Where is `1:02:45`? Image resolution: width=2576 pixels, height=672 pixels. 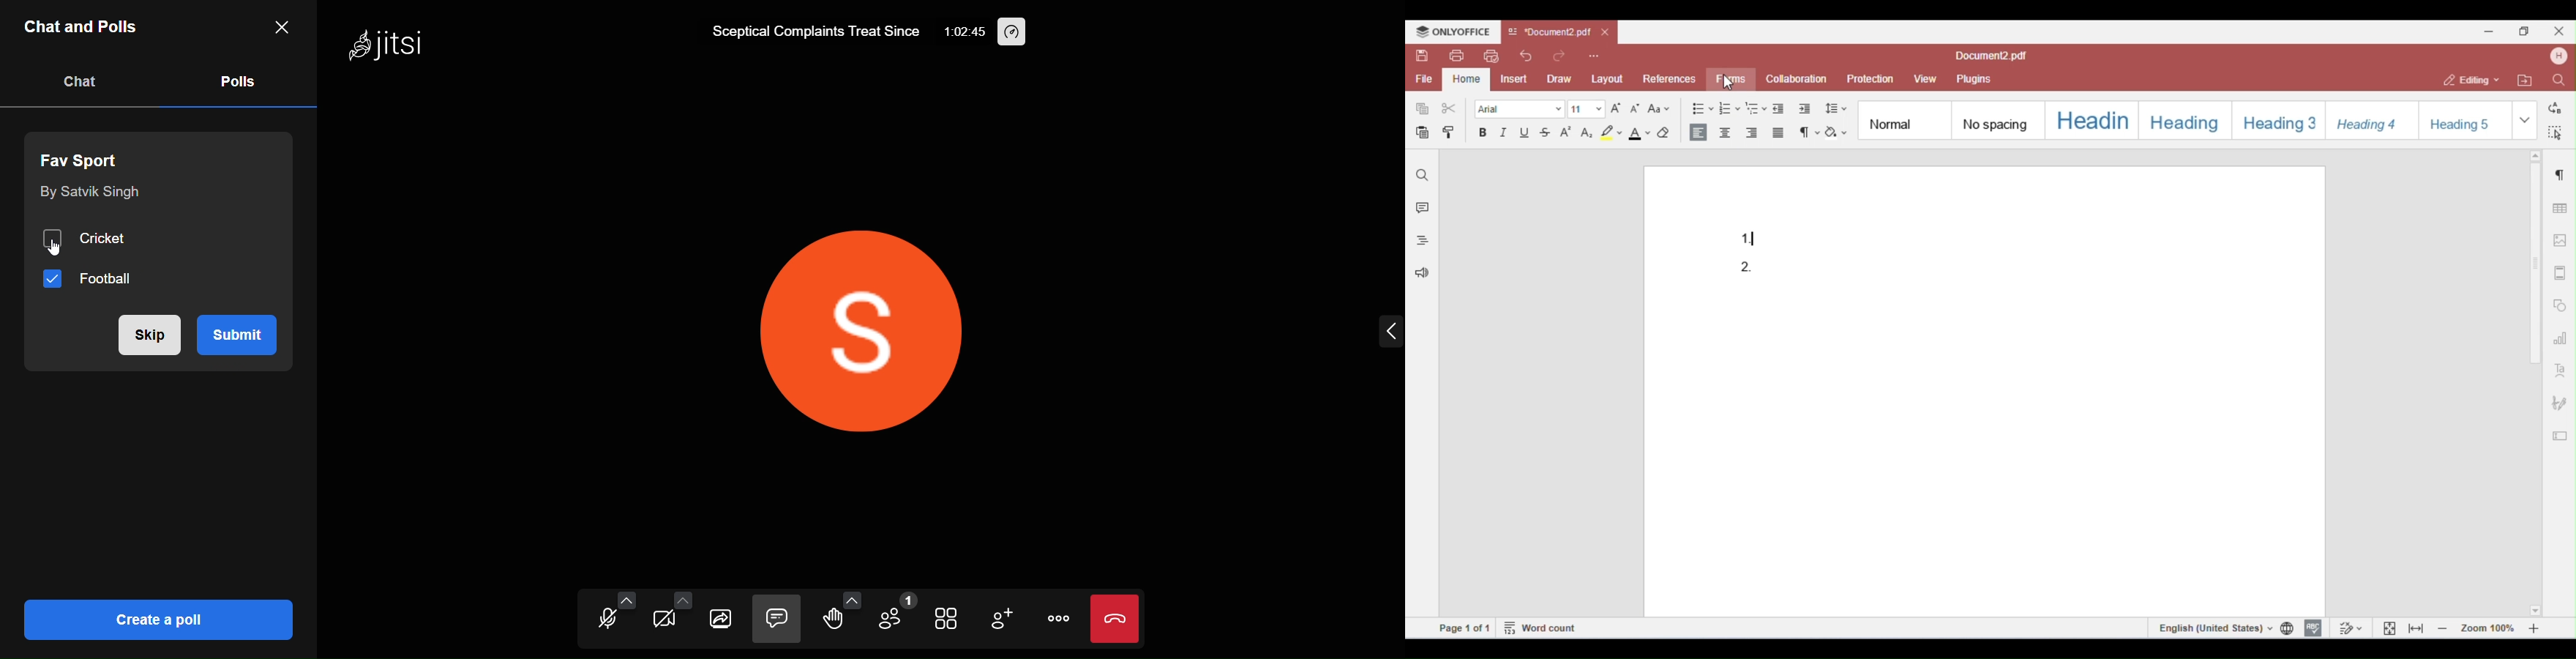
1:02:45 is located at coordinates (962, 34).